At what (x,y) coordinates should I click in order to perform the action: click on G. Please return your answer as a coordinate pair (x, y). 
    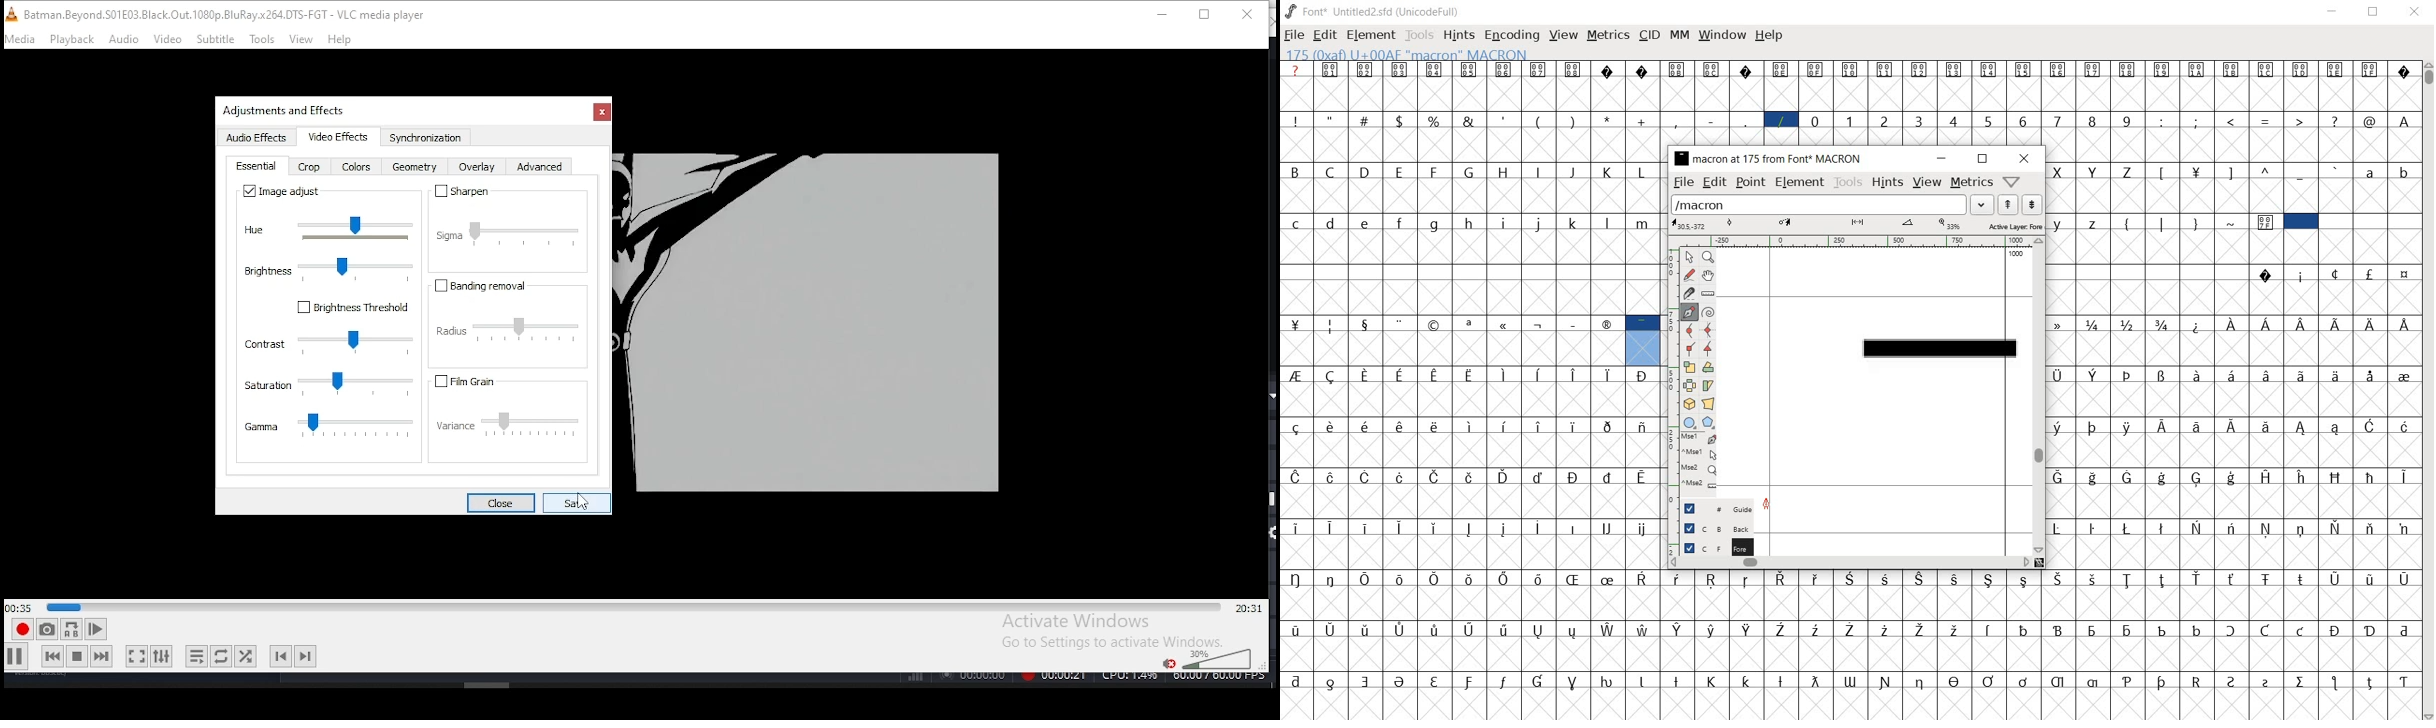
    Looking at the image, I should click on (1471, 173).